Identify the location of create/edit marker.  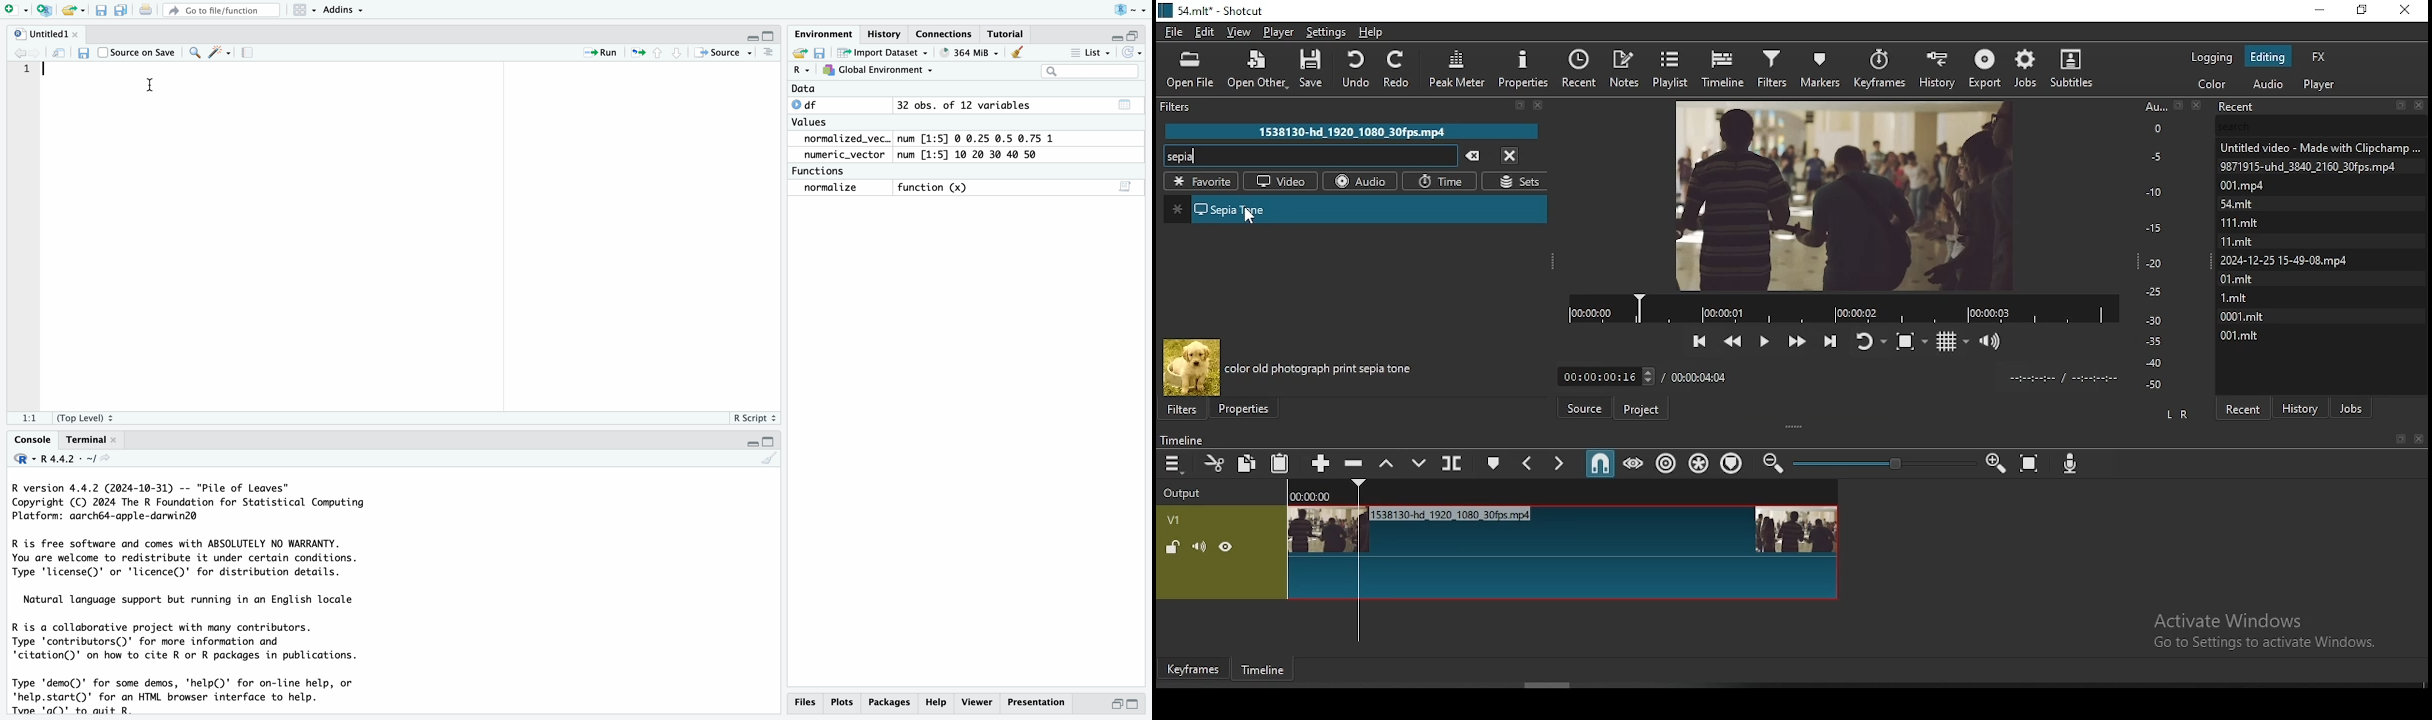
(1495, 464).